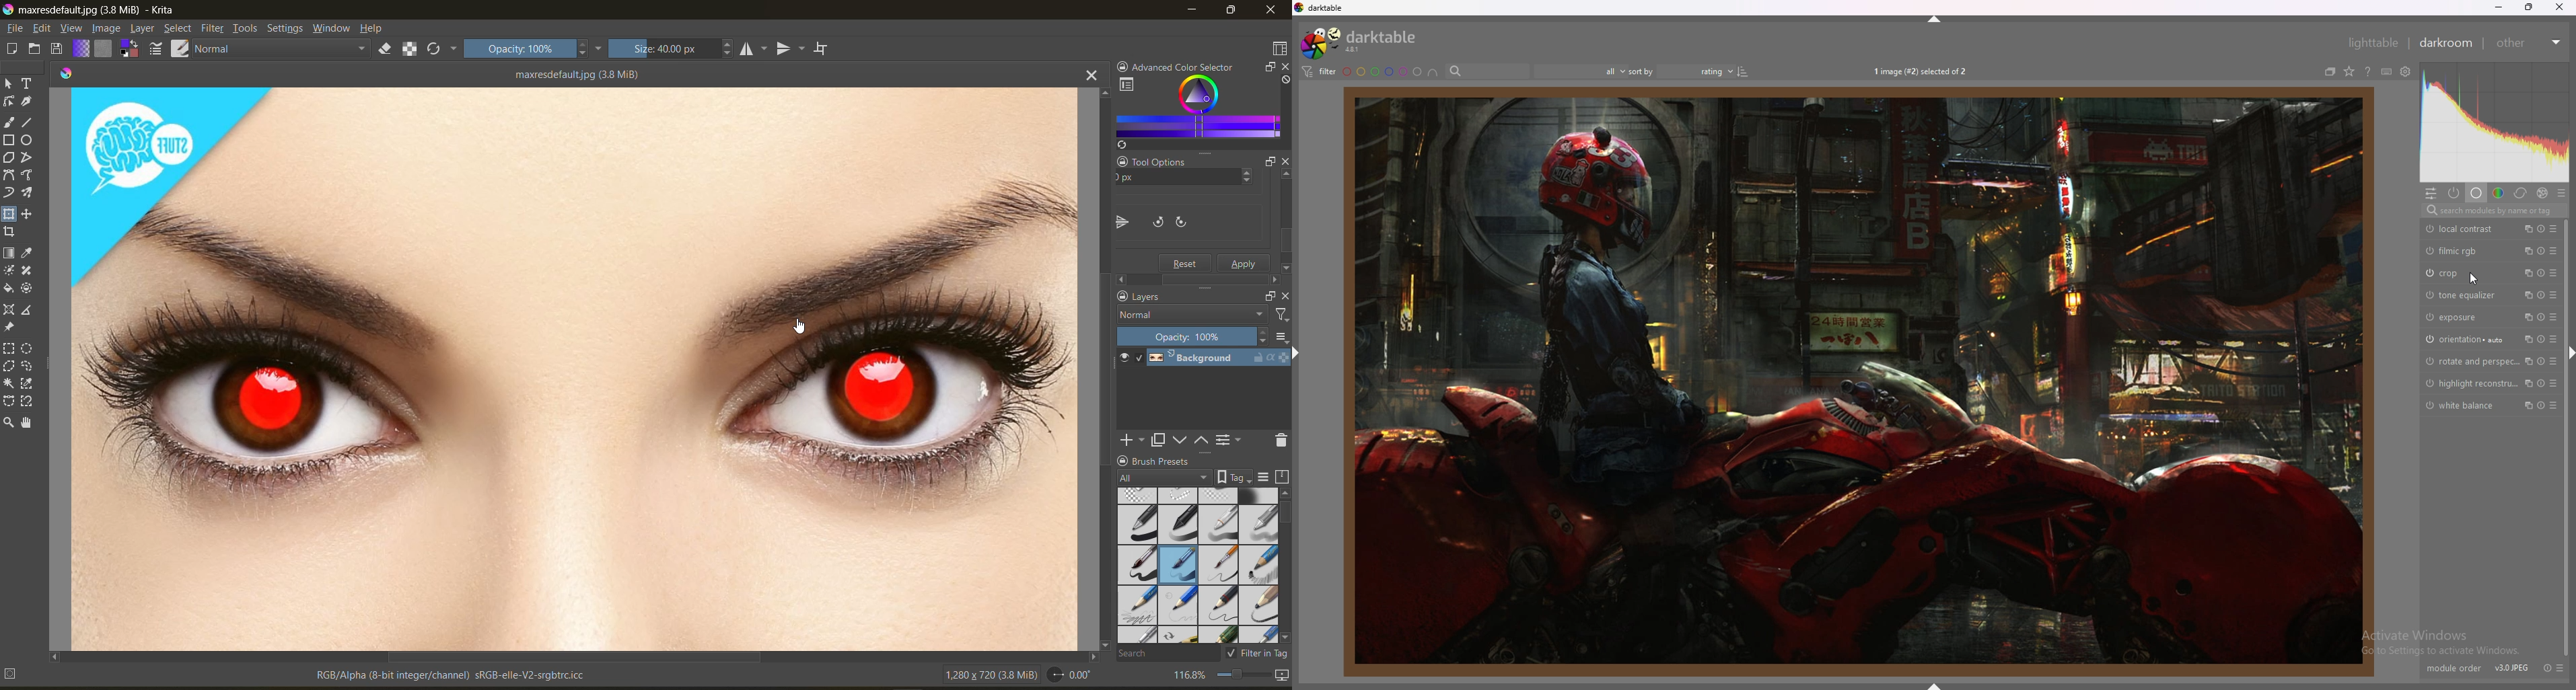 Image resolution: width=2576 pixels, height=700 pixels. What do you see at coordinates (1073, 677) in the screenshot?
I see `rotate canvas` at bounding box center [1073, 677].